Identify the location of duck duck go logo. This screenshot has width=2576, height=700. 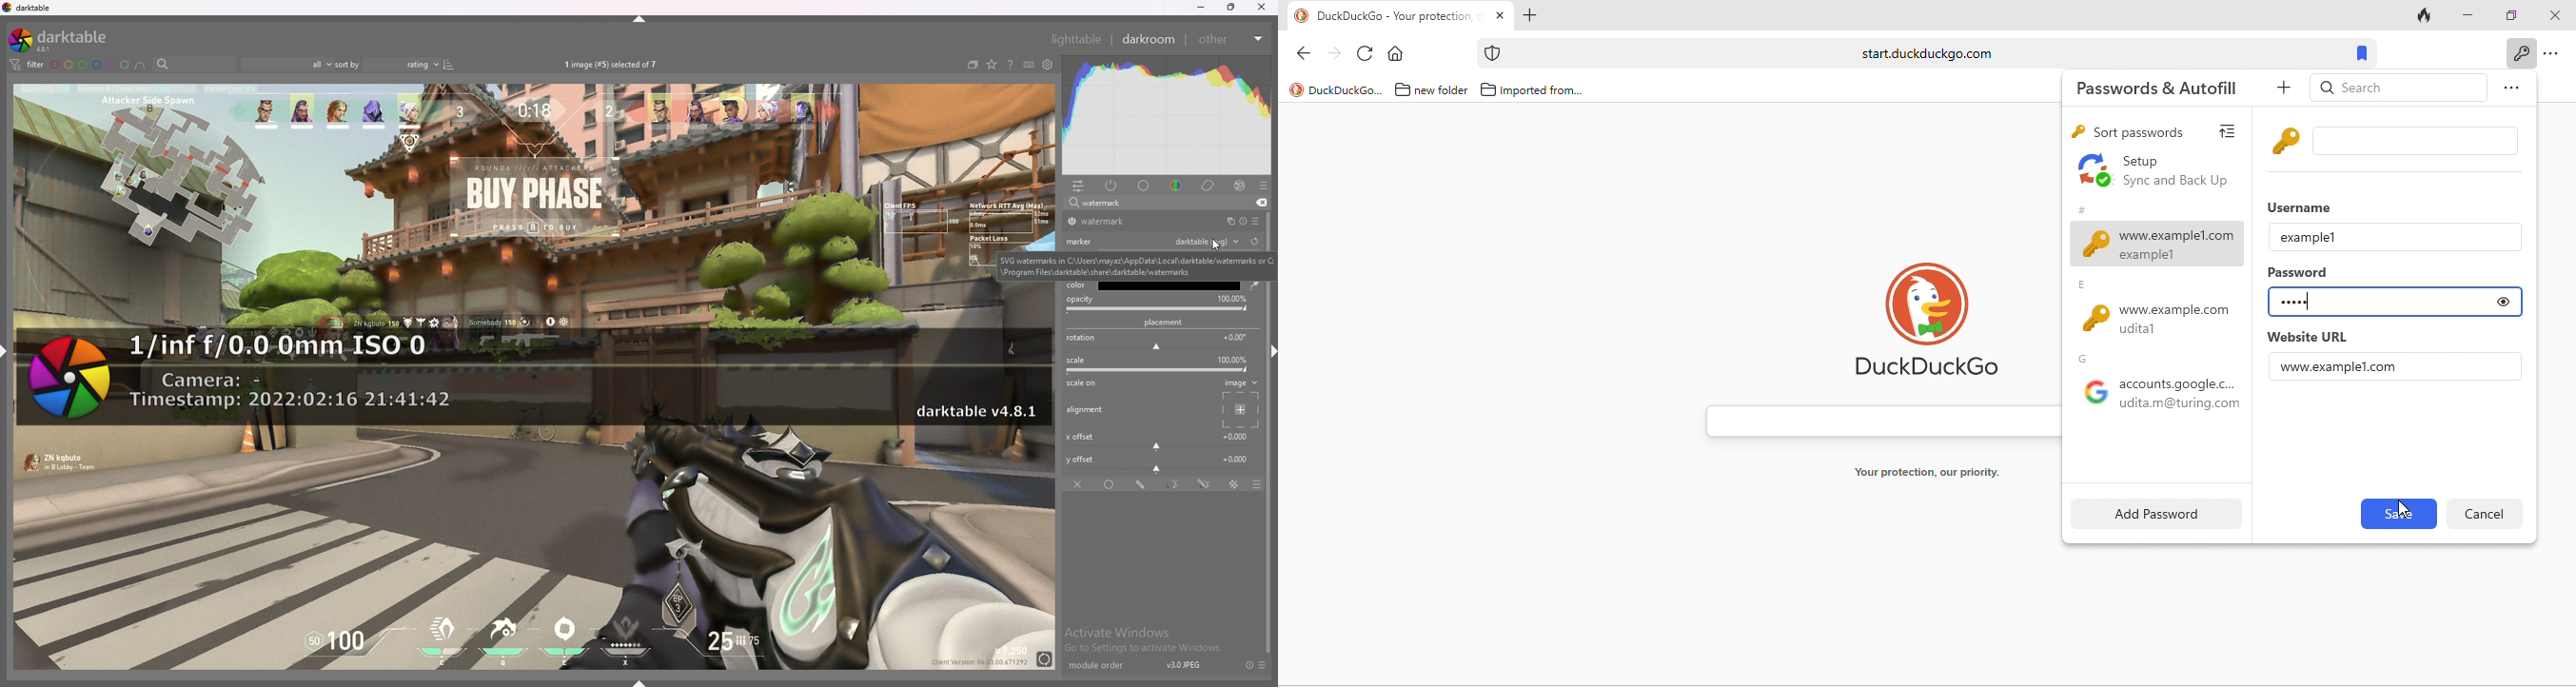
(1928, 317).